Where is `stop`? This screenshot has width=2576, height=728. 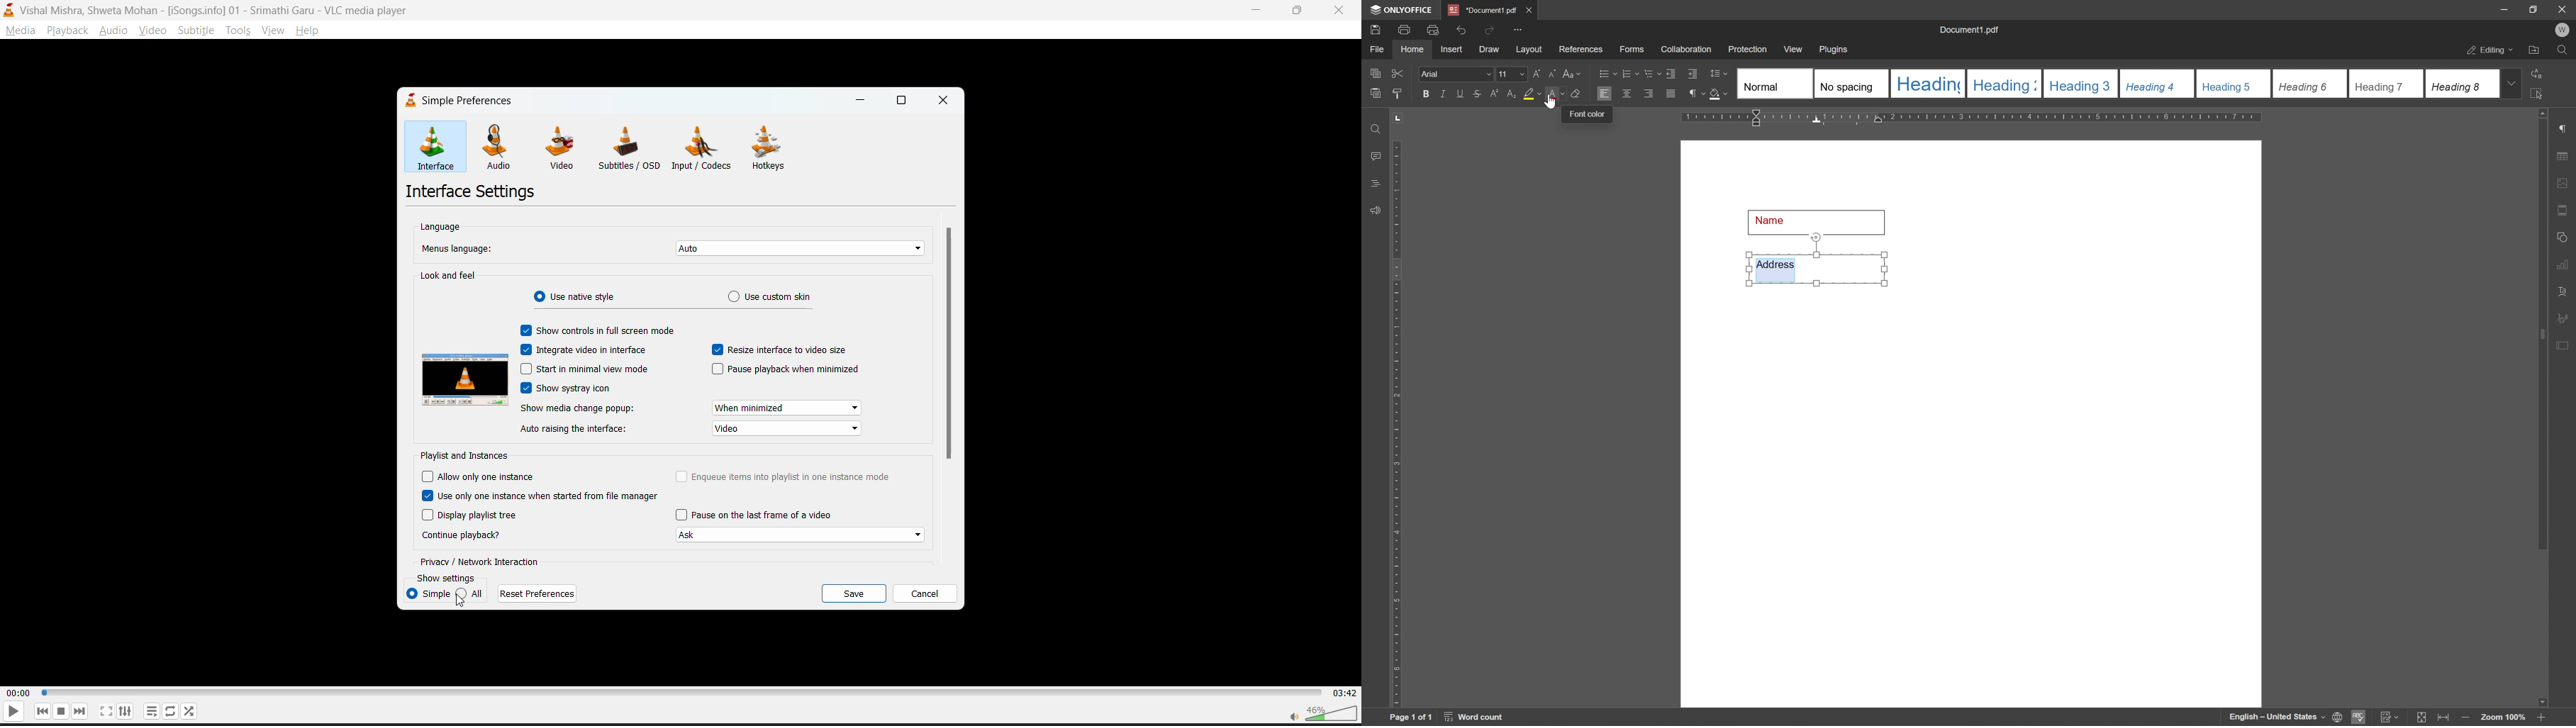 stop is located at coordinates (59, 710).